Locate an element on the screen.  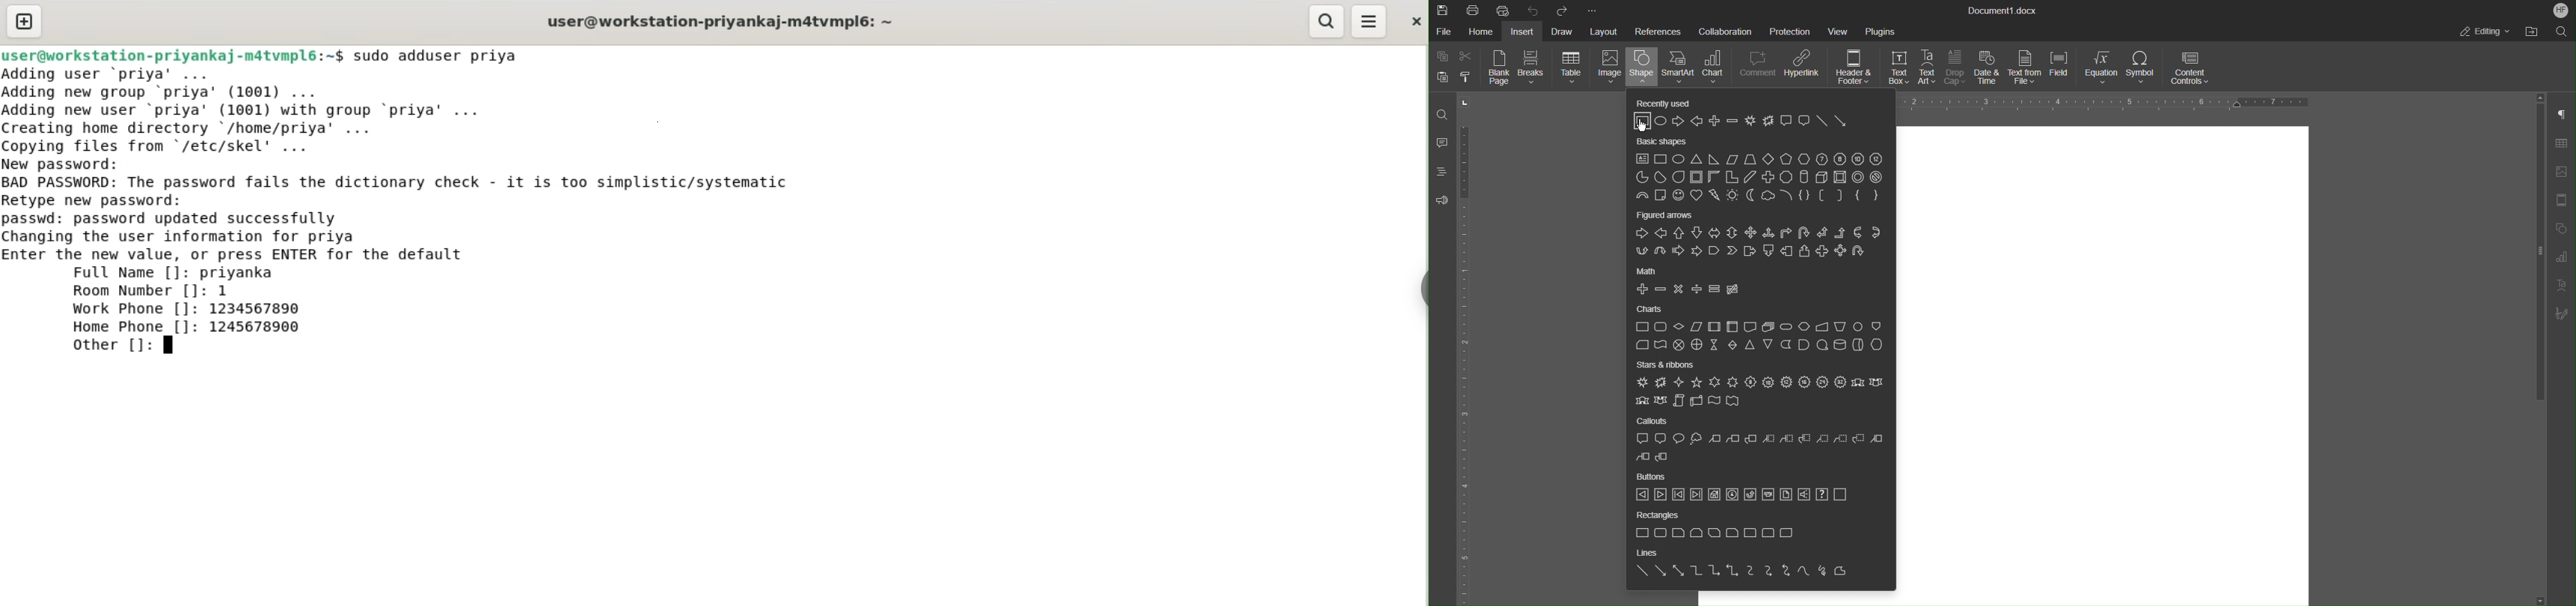
Drop Cap is located at coordinates (1956, 69).